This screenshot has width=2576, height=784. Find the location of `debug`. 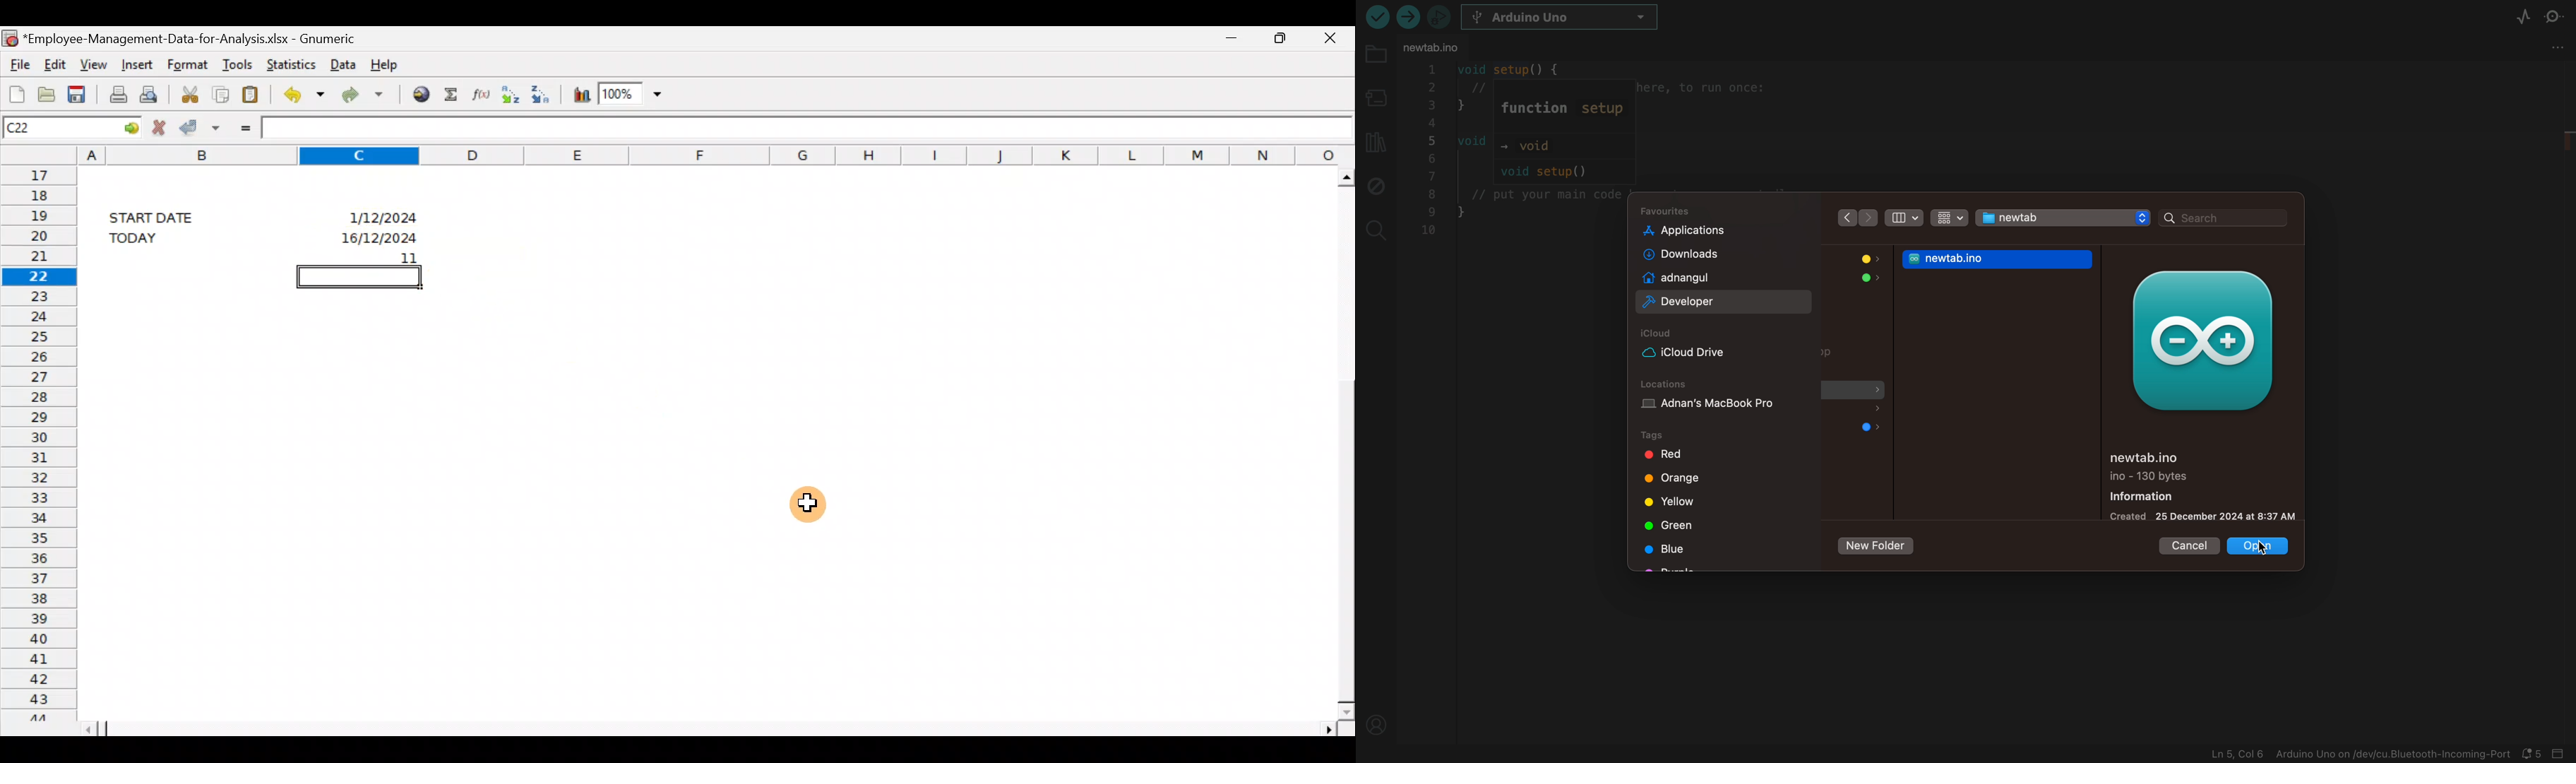

debug is located at coordinates (1374, 185).